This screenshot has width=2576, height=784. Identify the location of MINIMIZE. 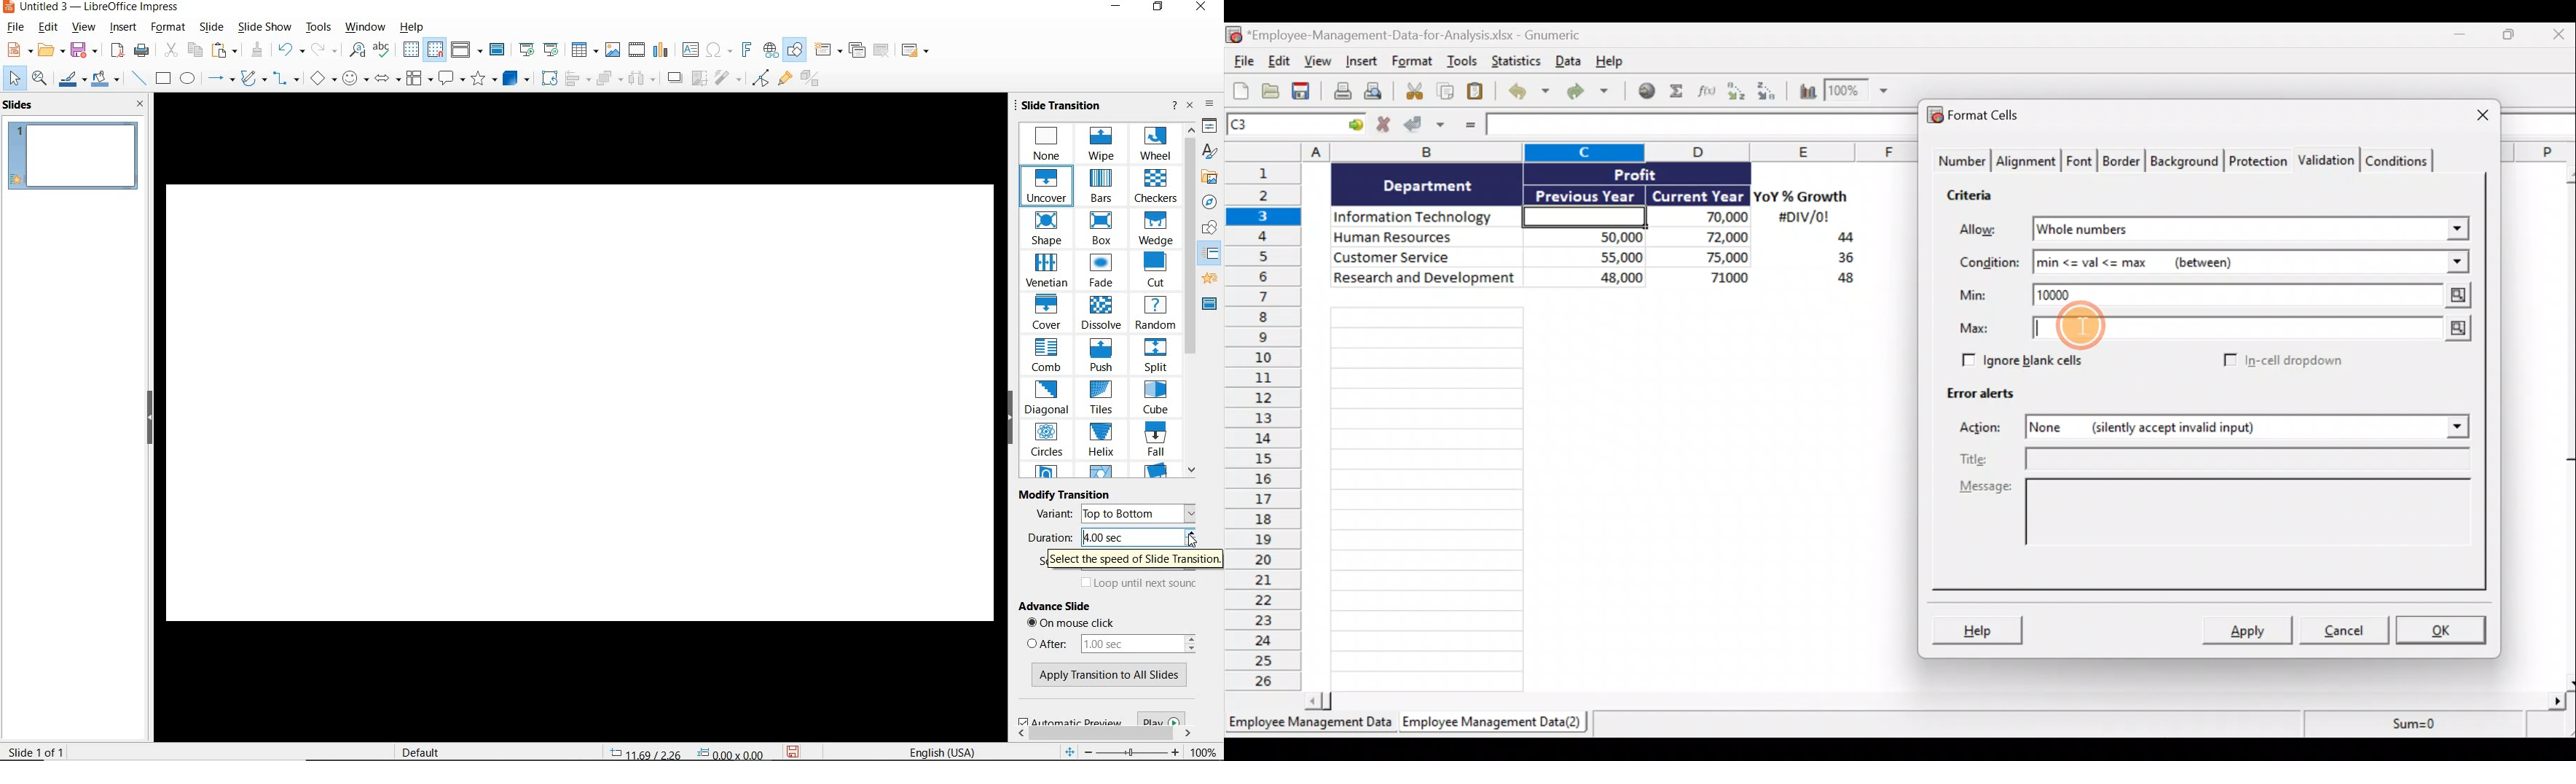
(1115, 7).